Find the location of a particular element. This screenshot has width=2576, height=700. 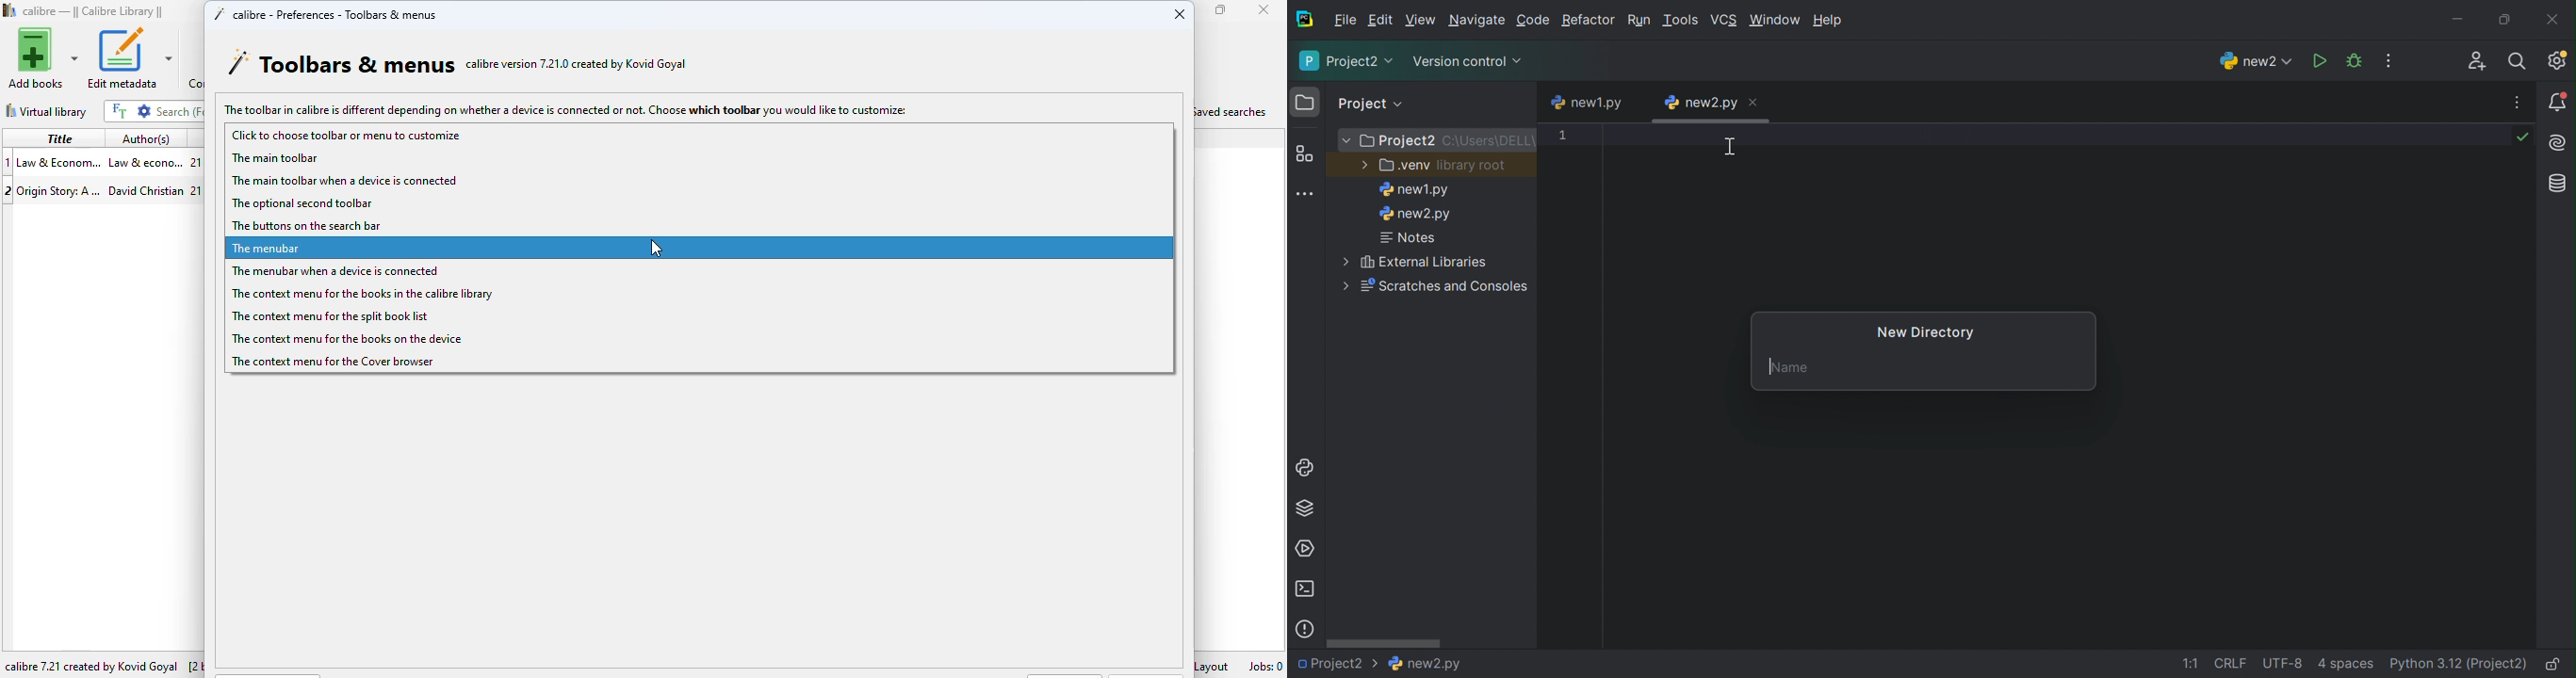

Cursor is located at coordinates (1731, 148).